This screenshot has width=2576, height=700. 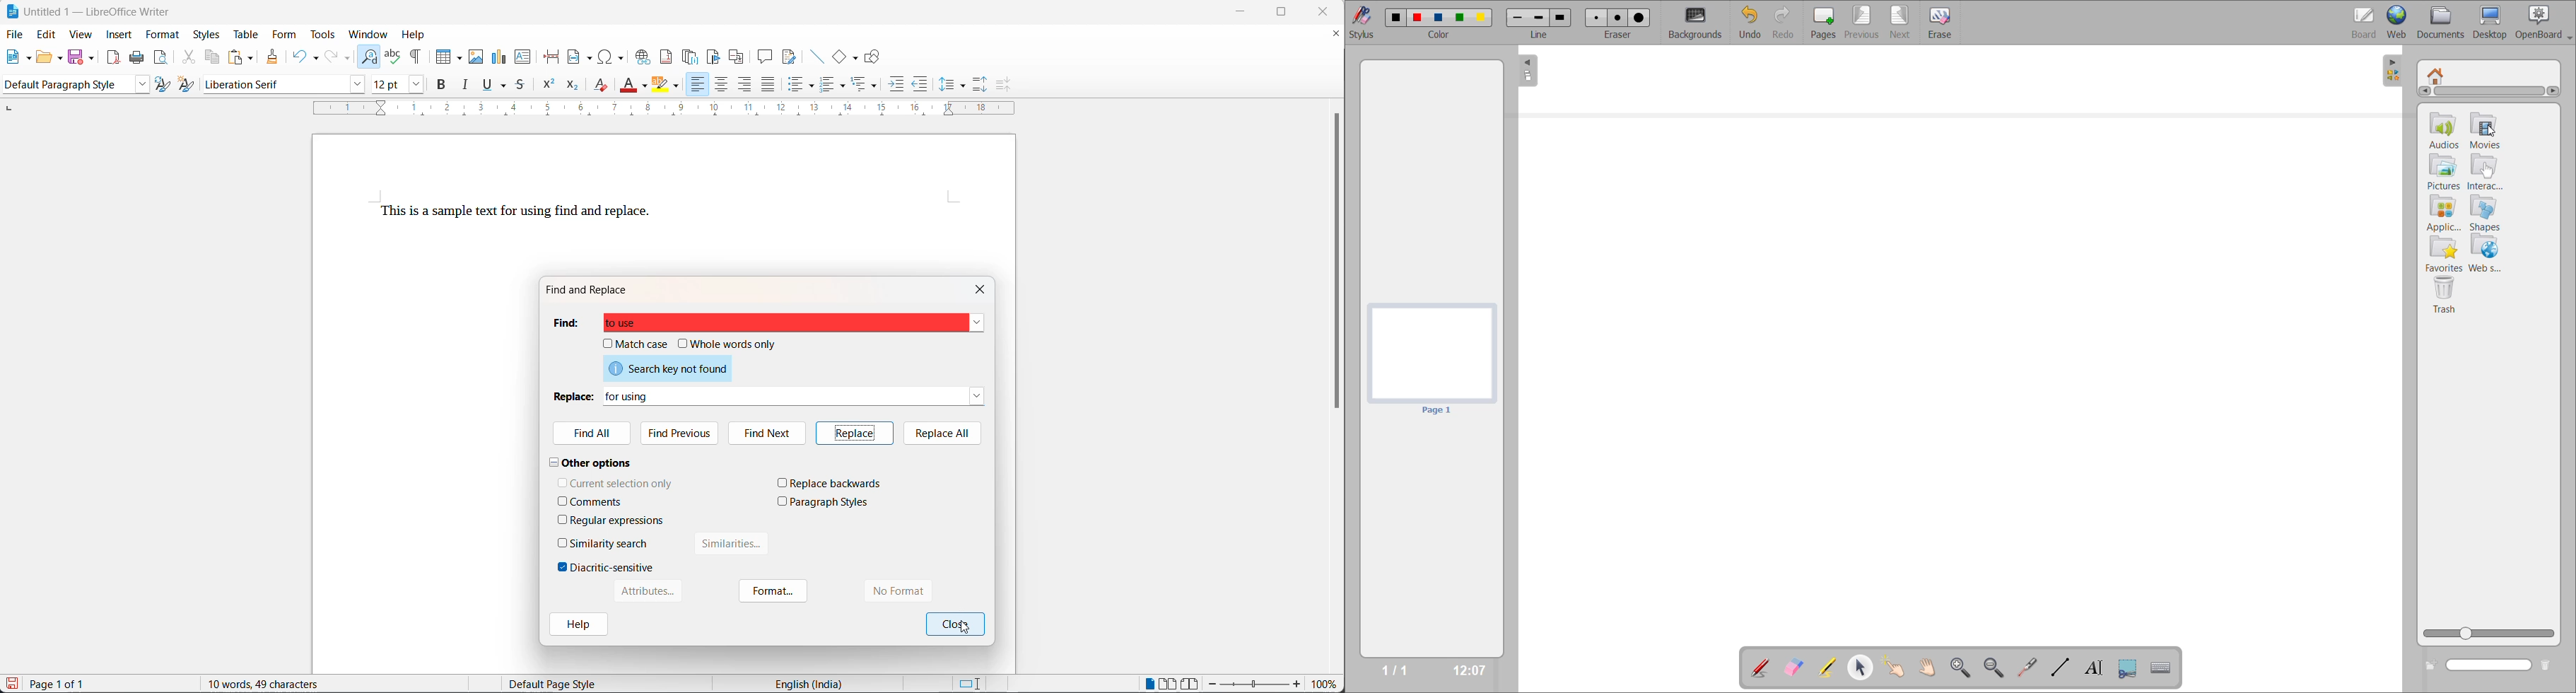 I want to click on scroll bar, so click(x=1336, y=268).